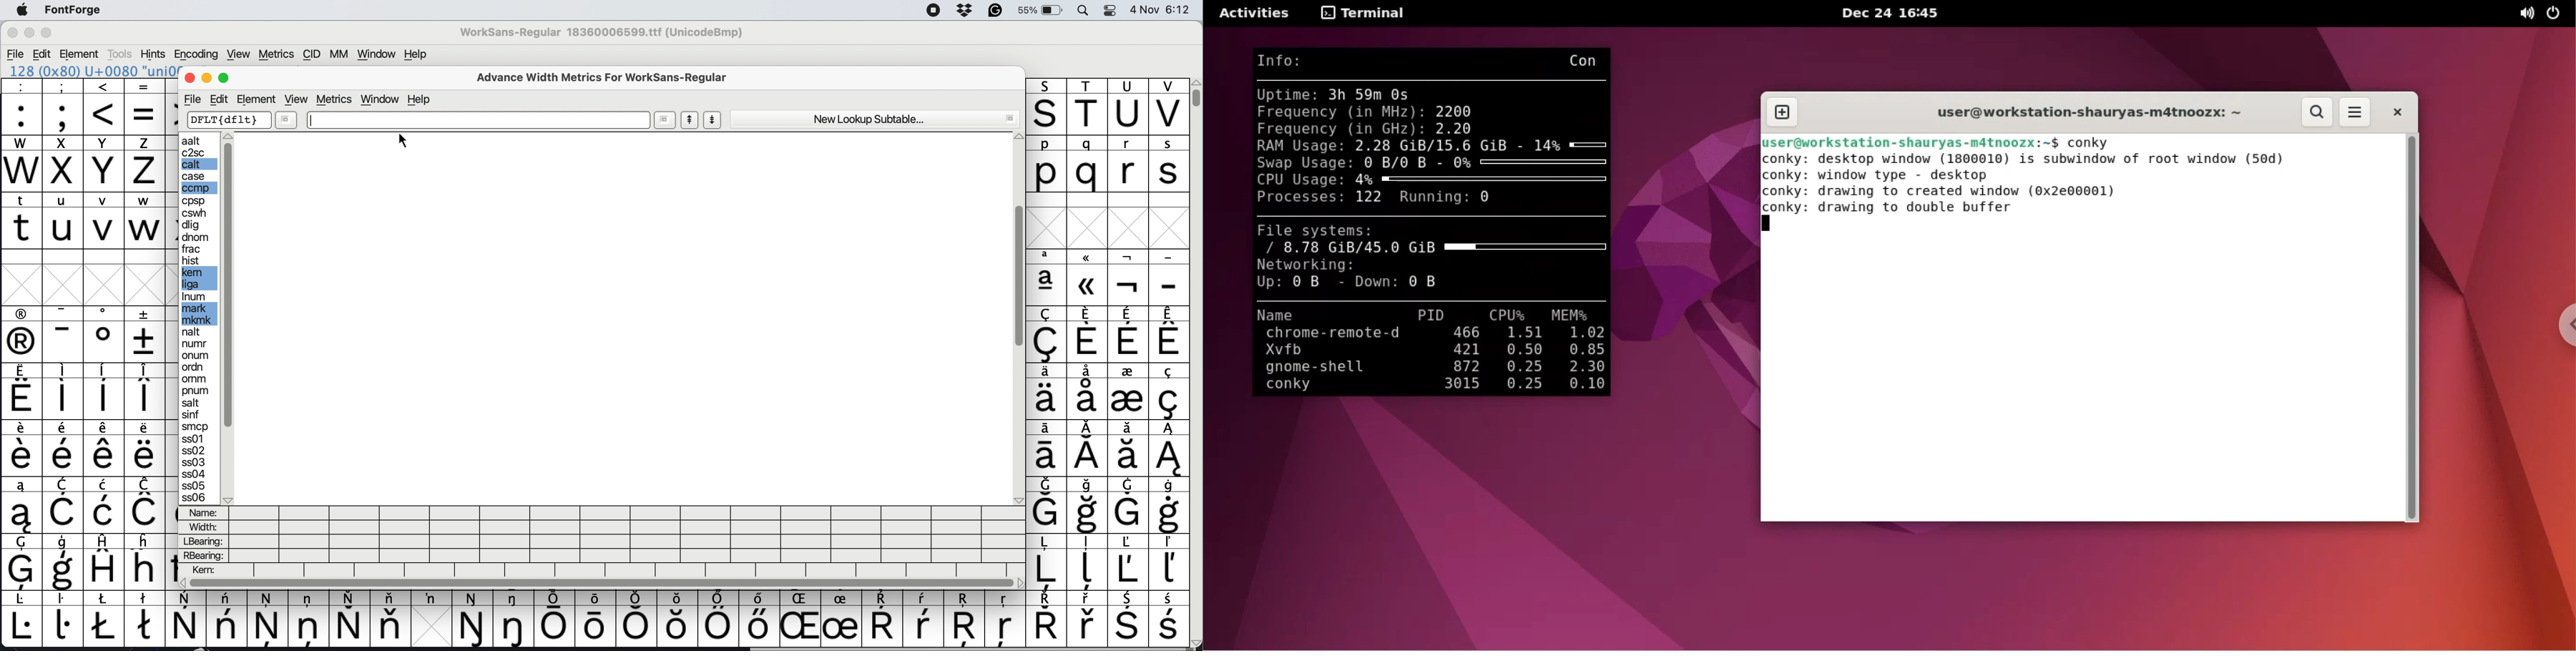  I want to click on Encoding, so click(196, 54).